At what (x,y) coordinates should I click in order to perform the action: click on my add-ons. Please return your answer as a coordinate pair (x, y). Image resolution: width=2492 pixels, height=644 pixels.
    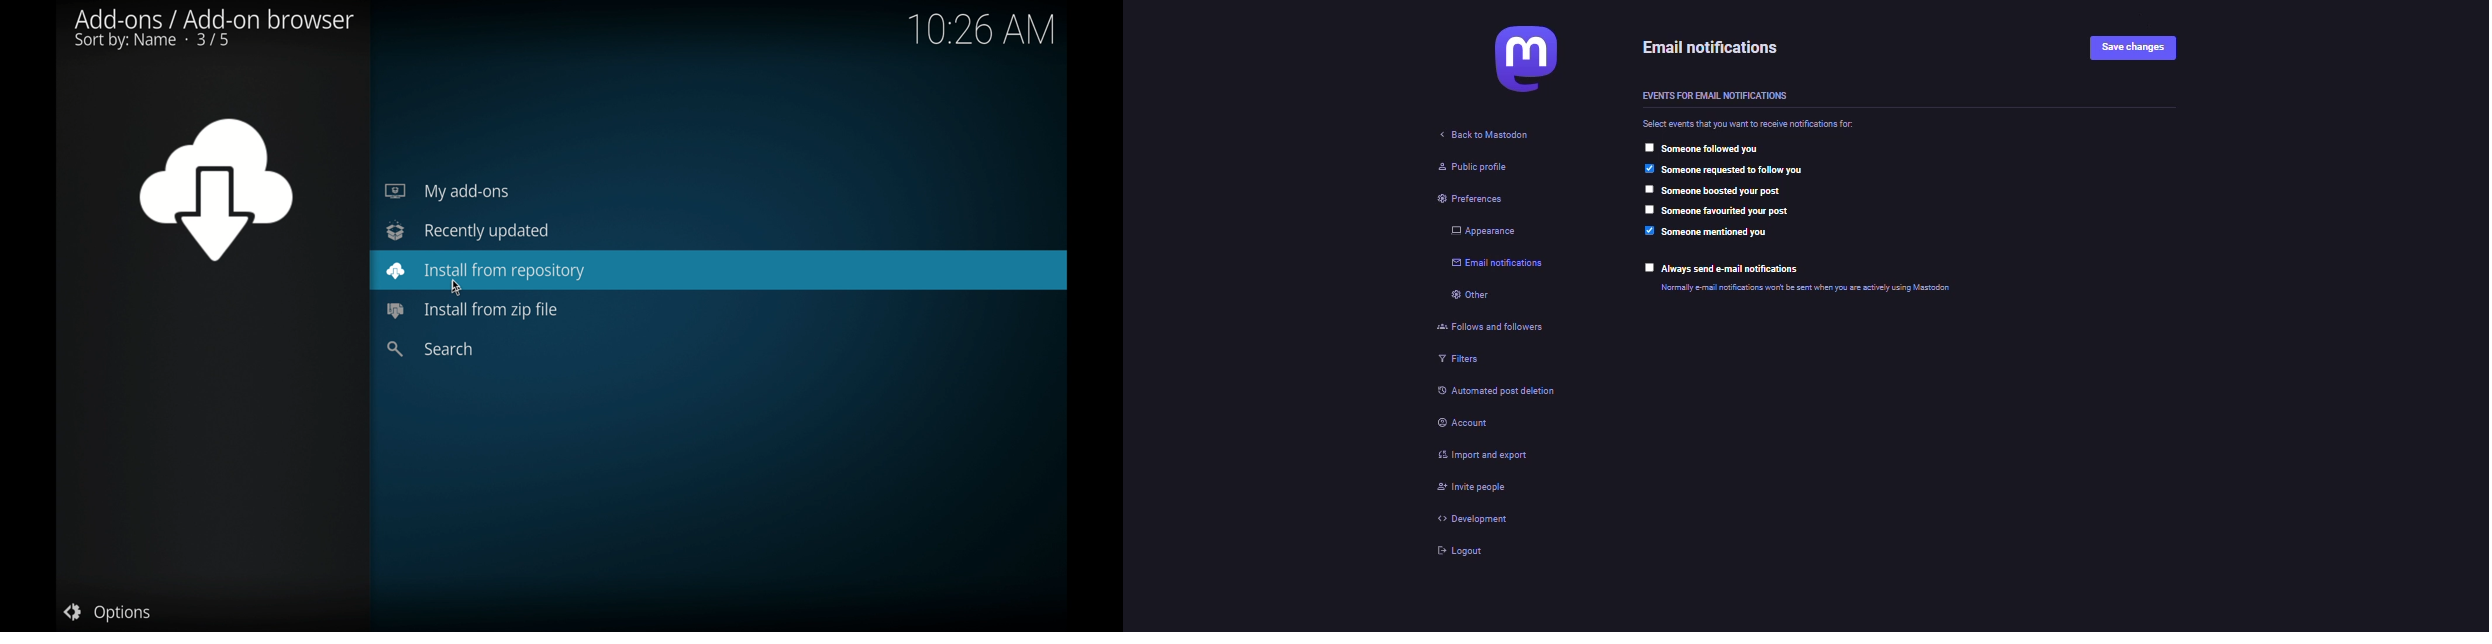
    Looking at the image, I should click on (447, 191).